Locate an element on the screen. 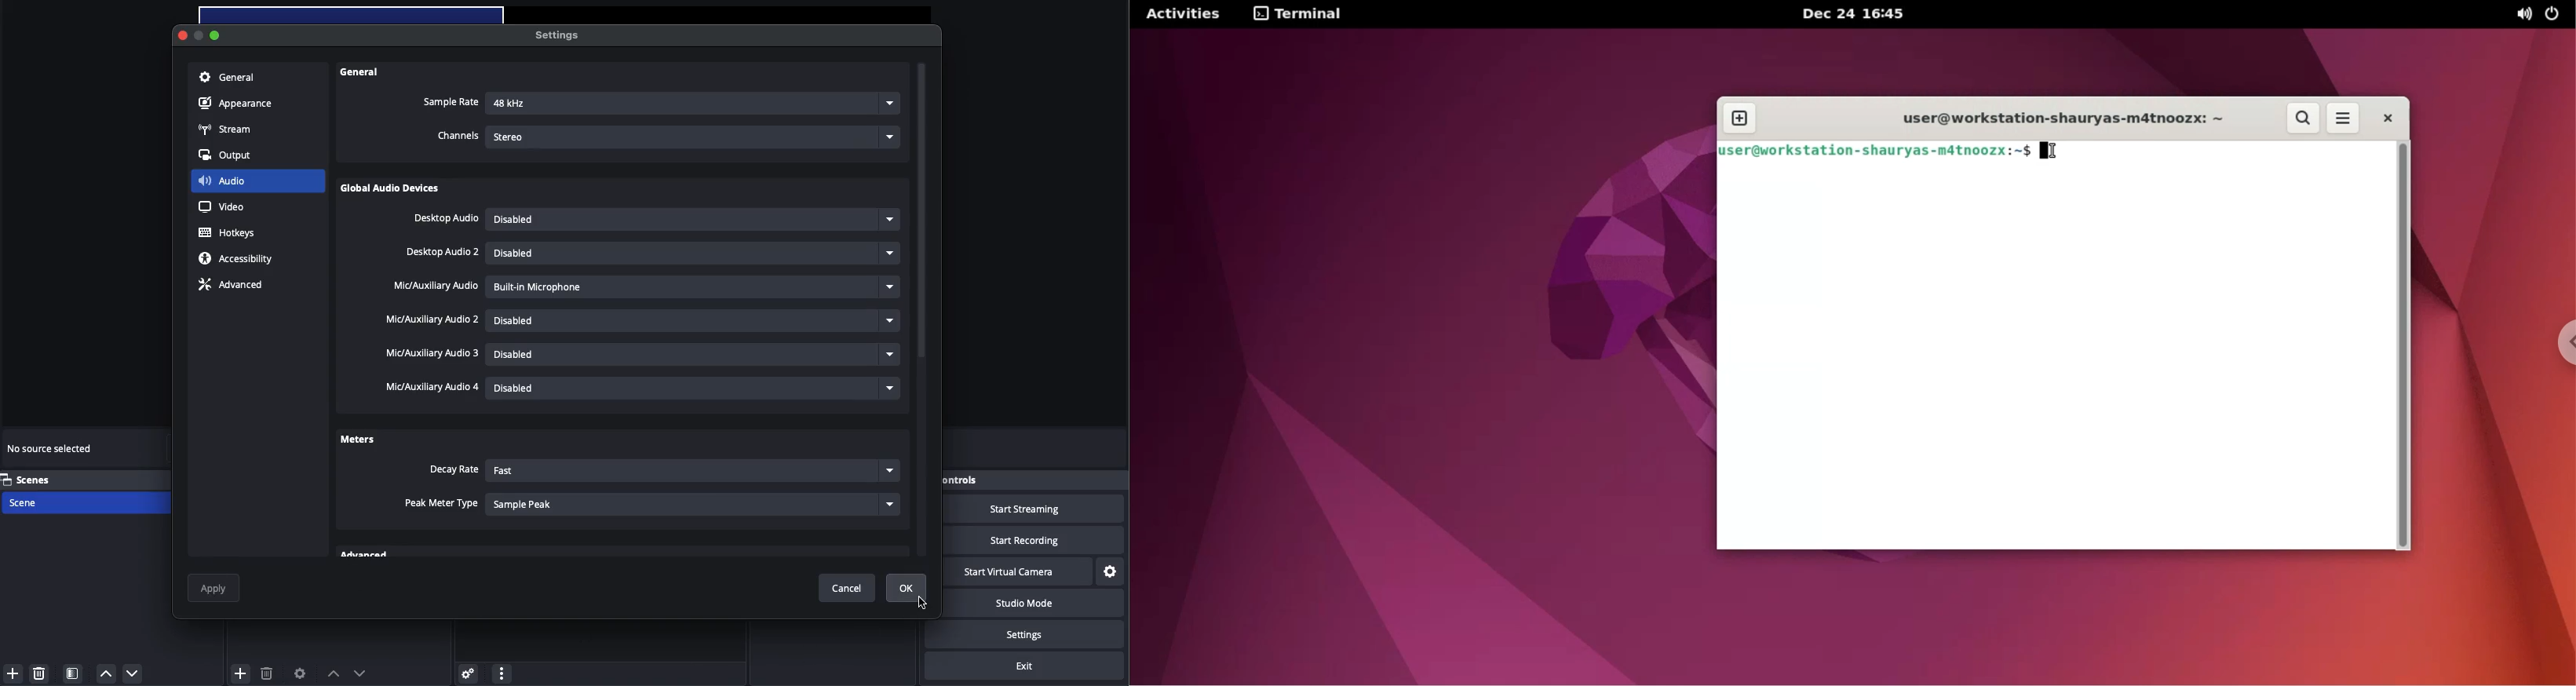 This screenshot has width=2576, height=700. Exit is located at coordinates (1024, 666).